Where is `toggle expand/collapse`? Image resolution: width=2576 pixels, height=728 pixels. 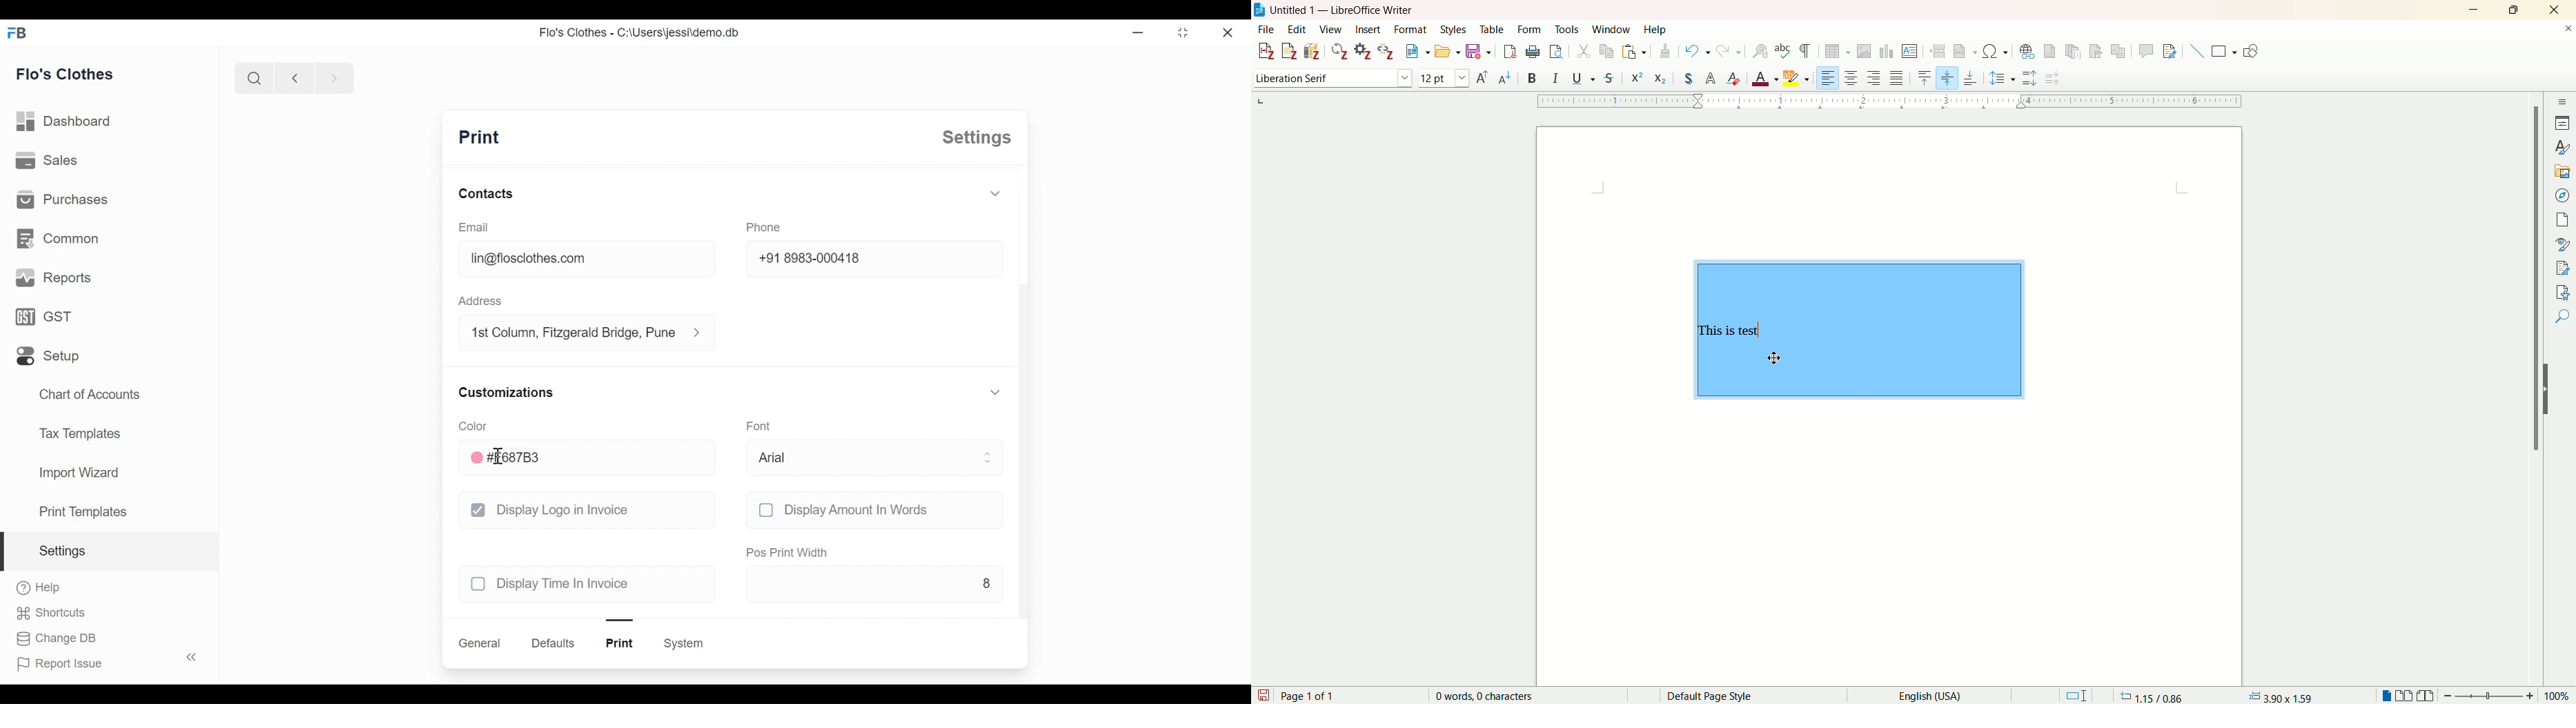 toggle expand/collapse is located at coordinates (995, 193).